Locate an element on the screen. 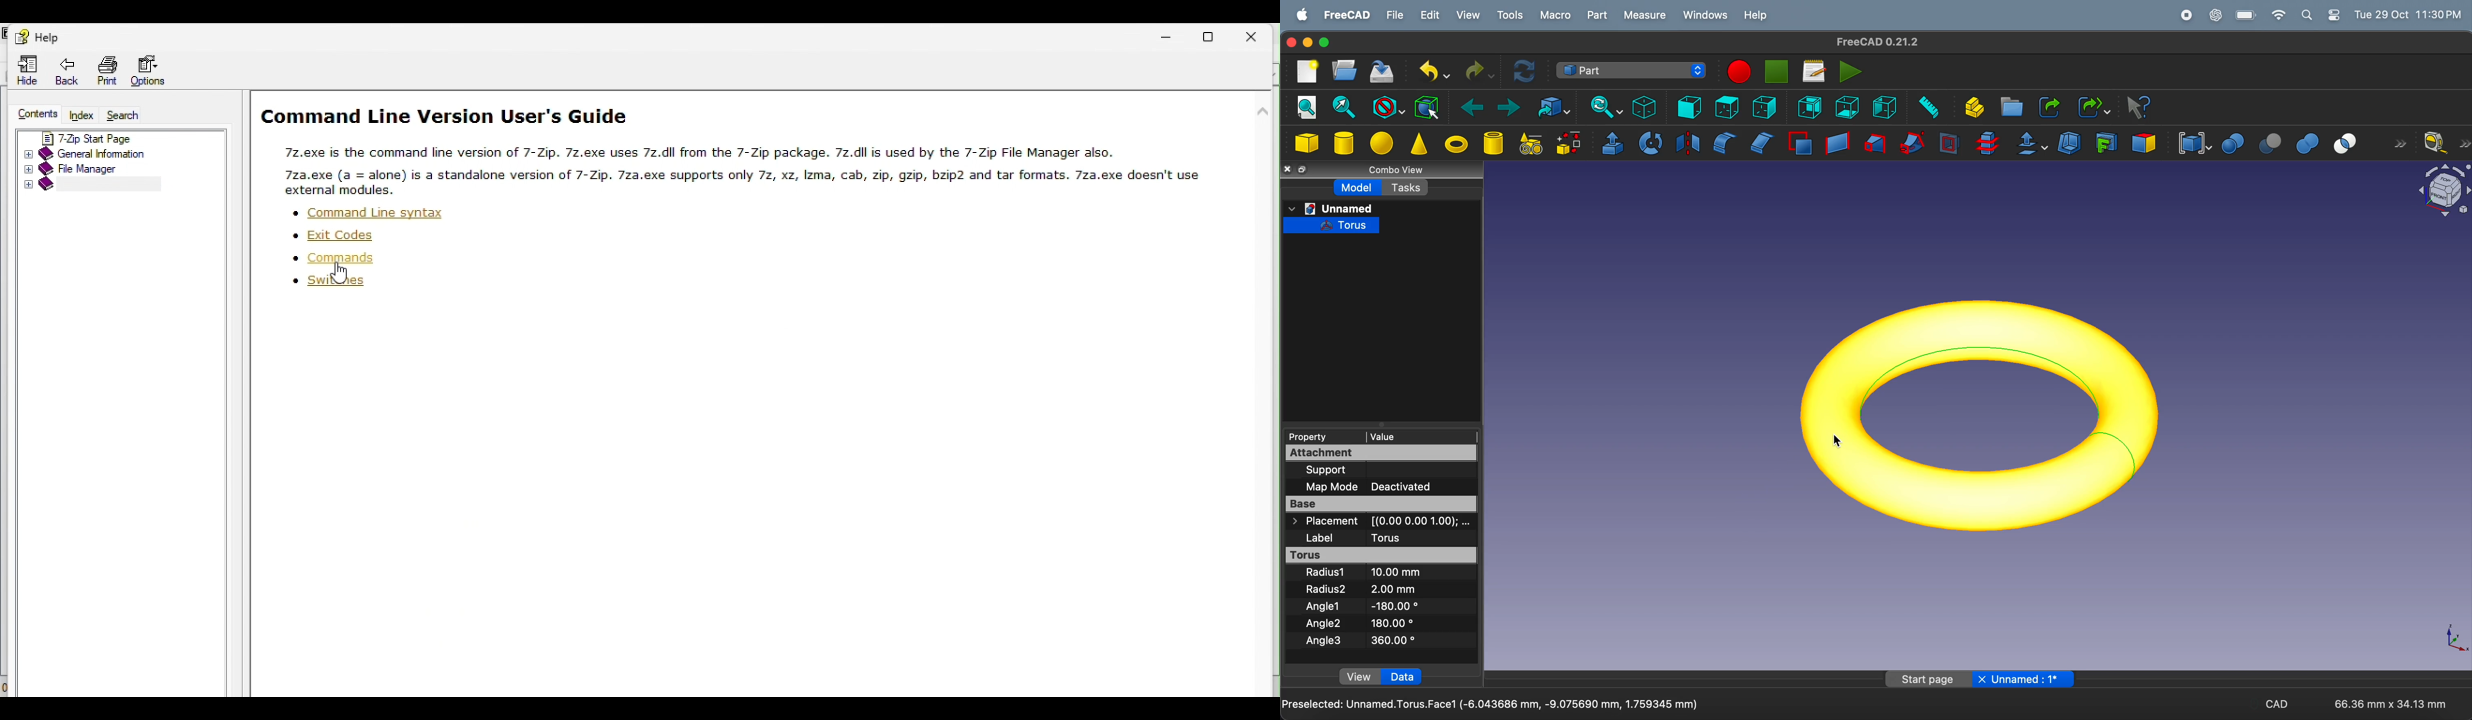 The width and height of the screenshot is (2492, 728). 2.00 mm is located at coordinates (1393, 590).